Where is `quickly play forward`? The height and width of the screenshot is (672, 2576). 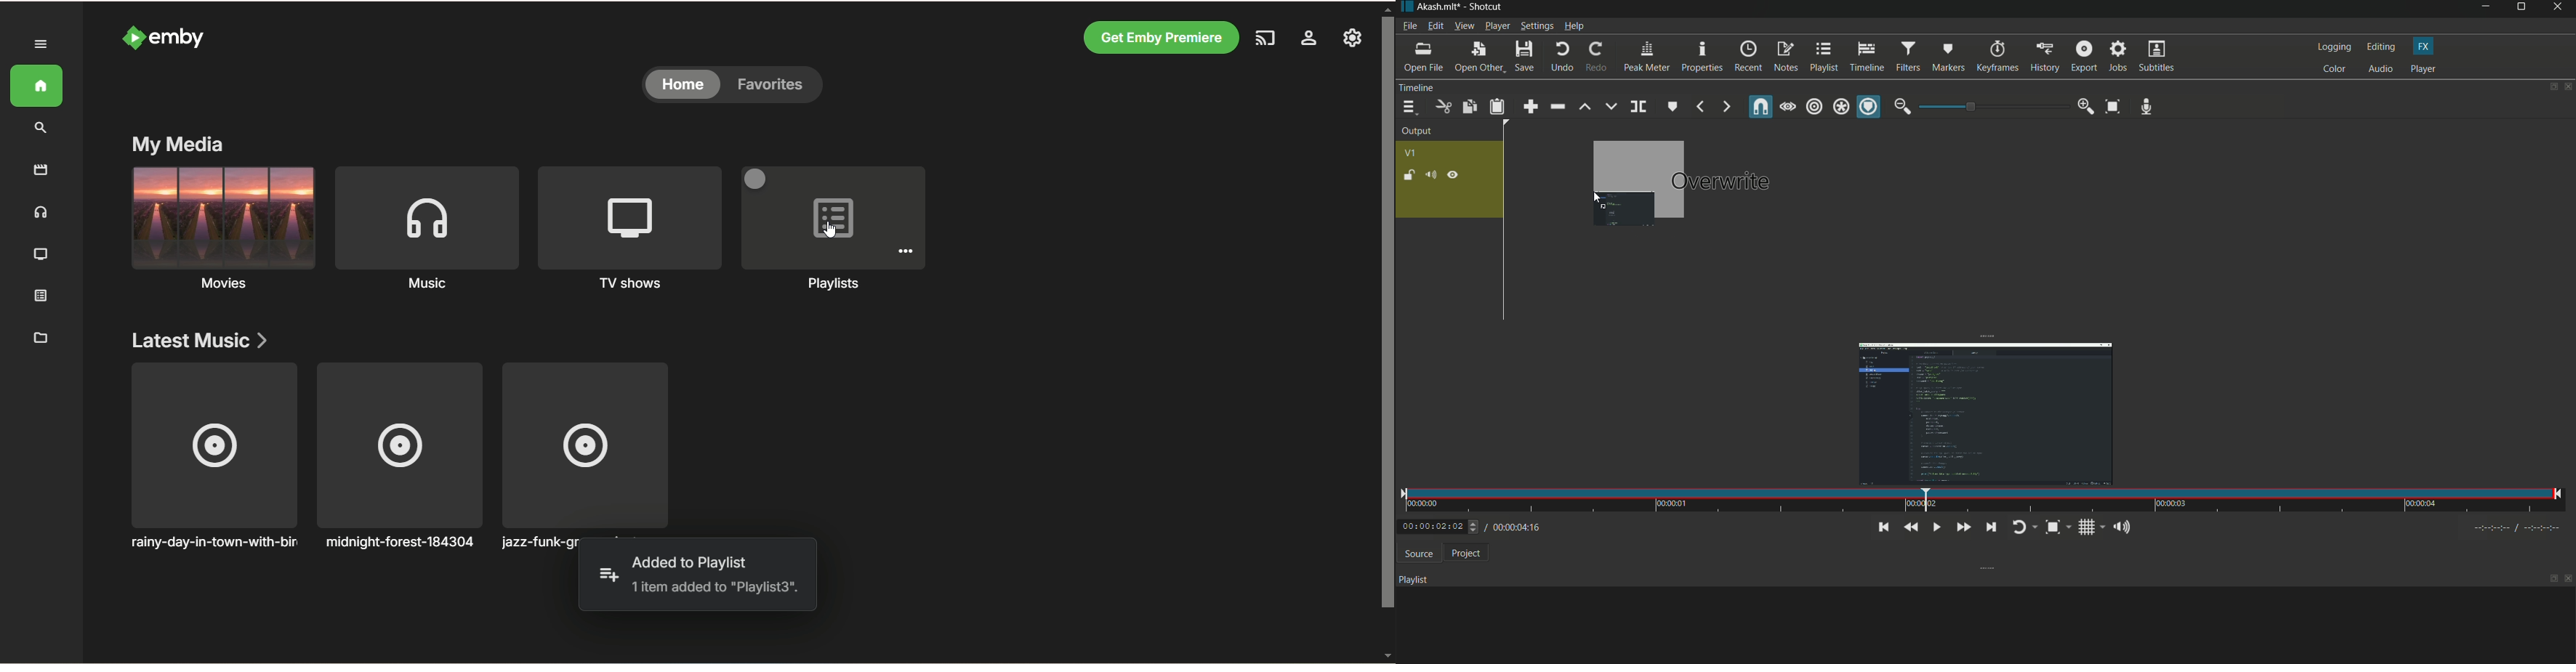
quickly play forward is located at coordinates (1962, 528).